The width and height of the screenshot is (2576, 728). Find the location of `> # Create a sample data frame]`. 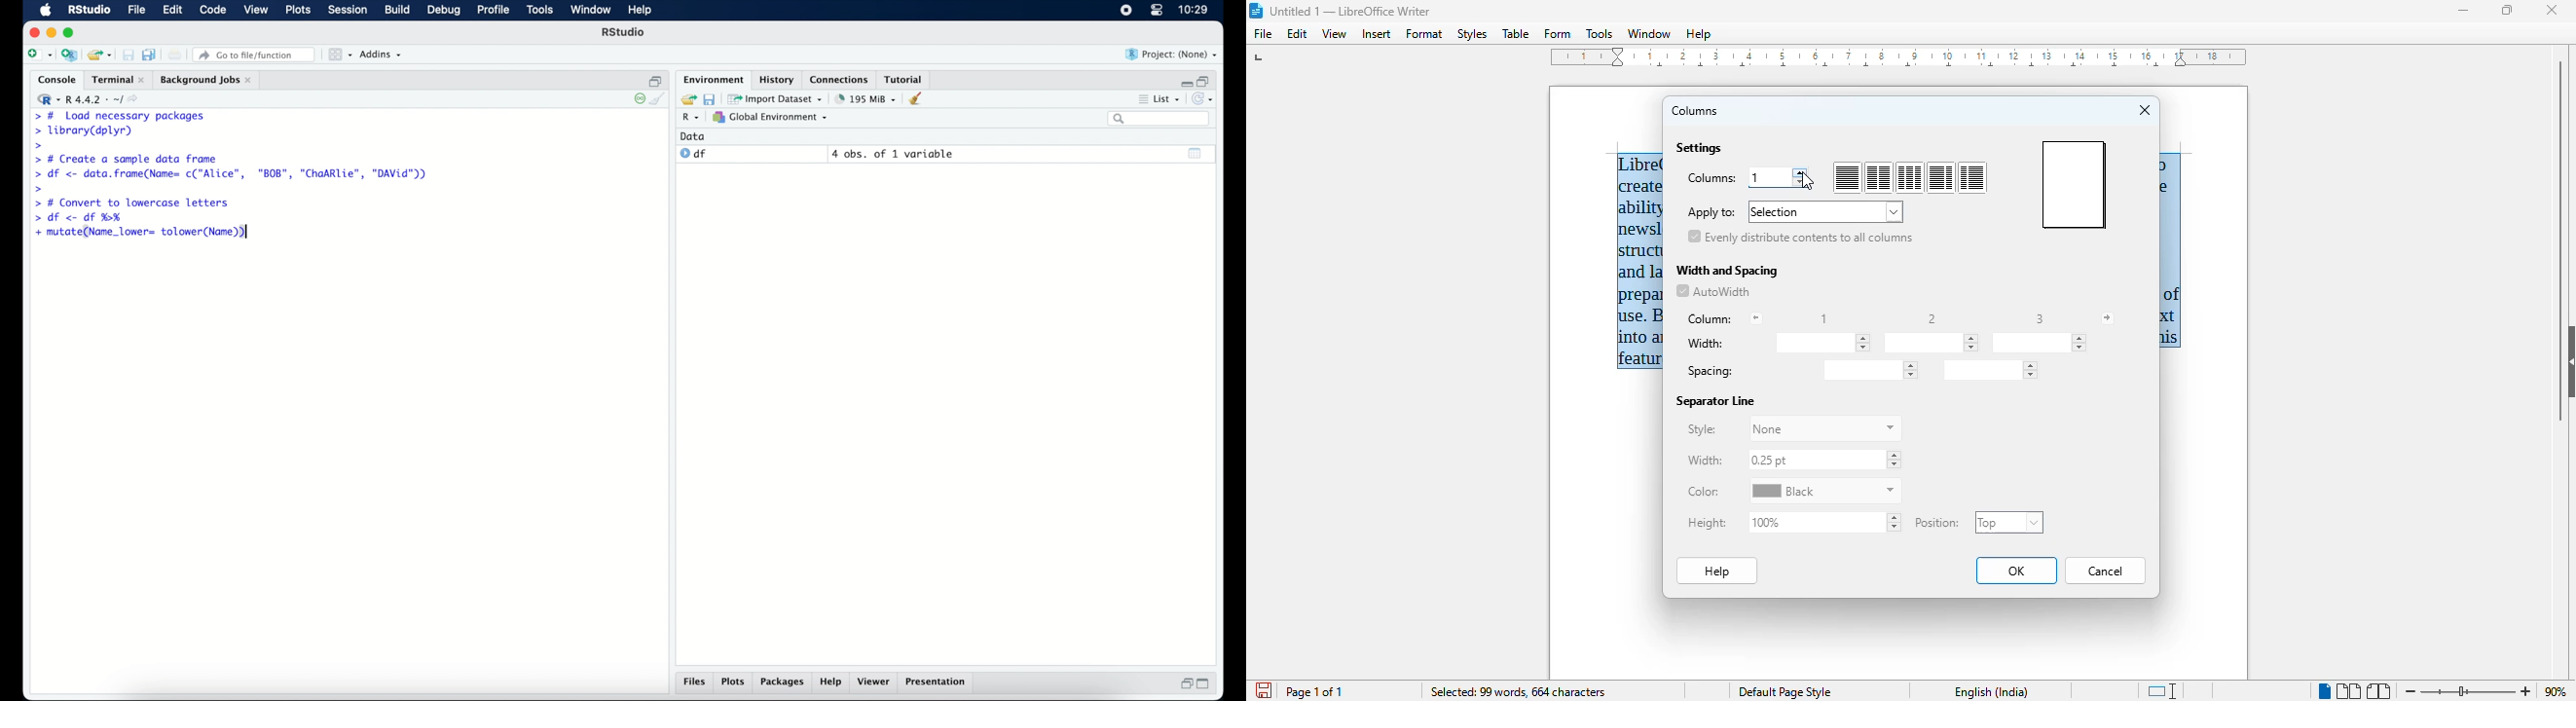

> # Create a sample data frame] is located at coordinates (129, 158).